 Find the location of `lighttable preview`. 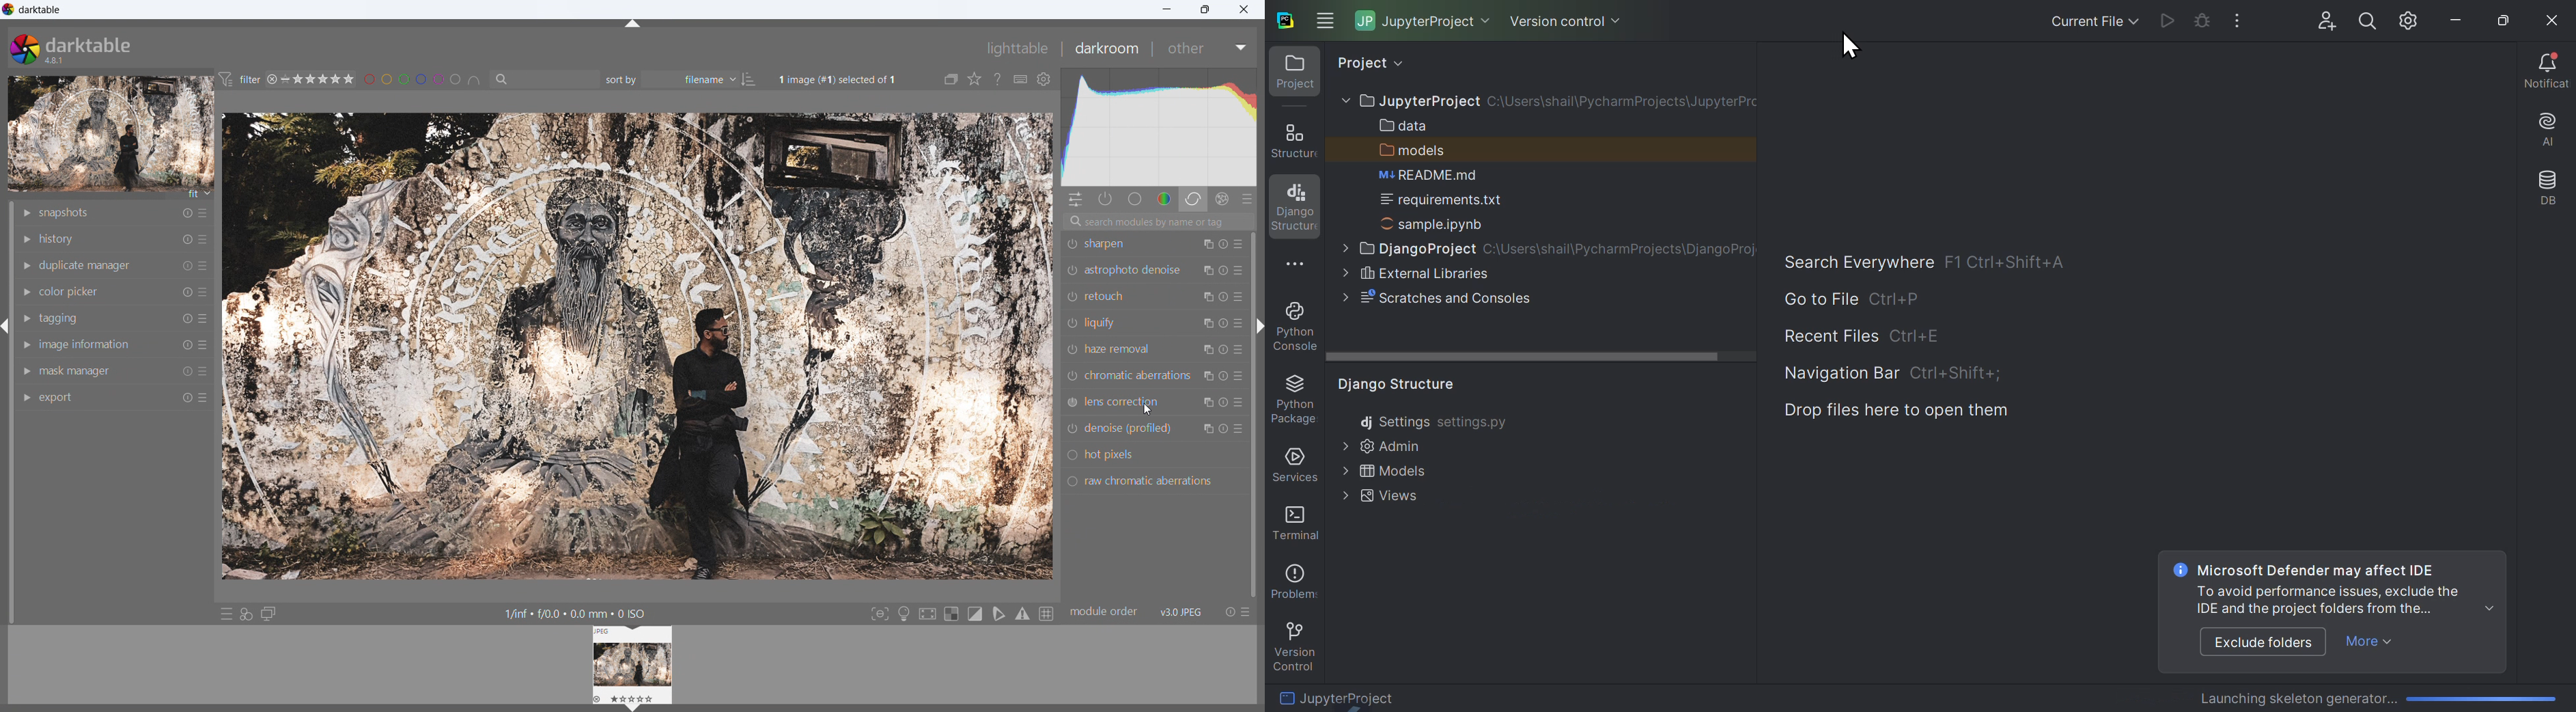

lighttable preview is located at coordinates (632, 665).